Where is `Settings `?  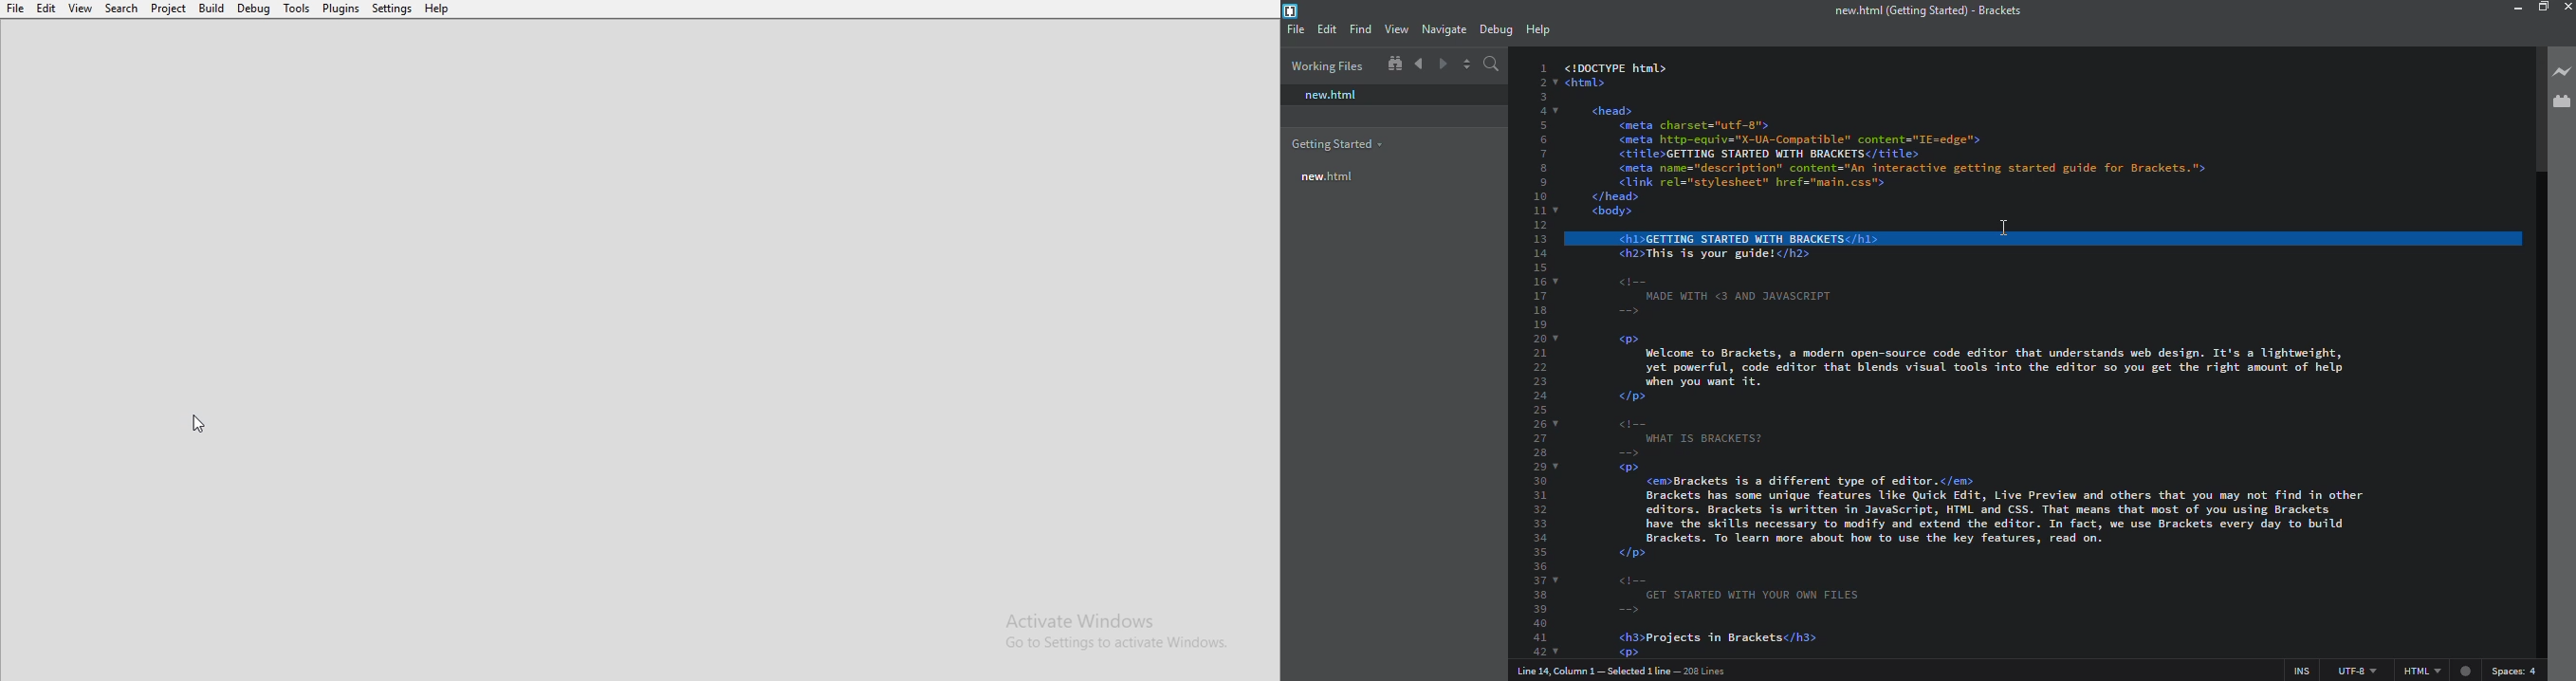
Settings  is located at coordinates (391, 8).